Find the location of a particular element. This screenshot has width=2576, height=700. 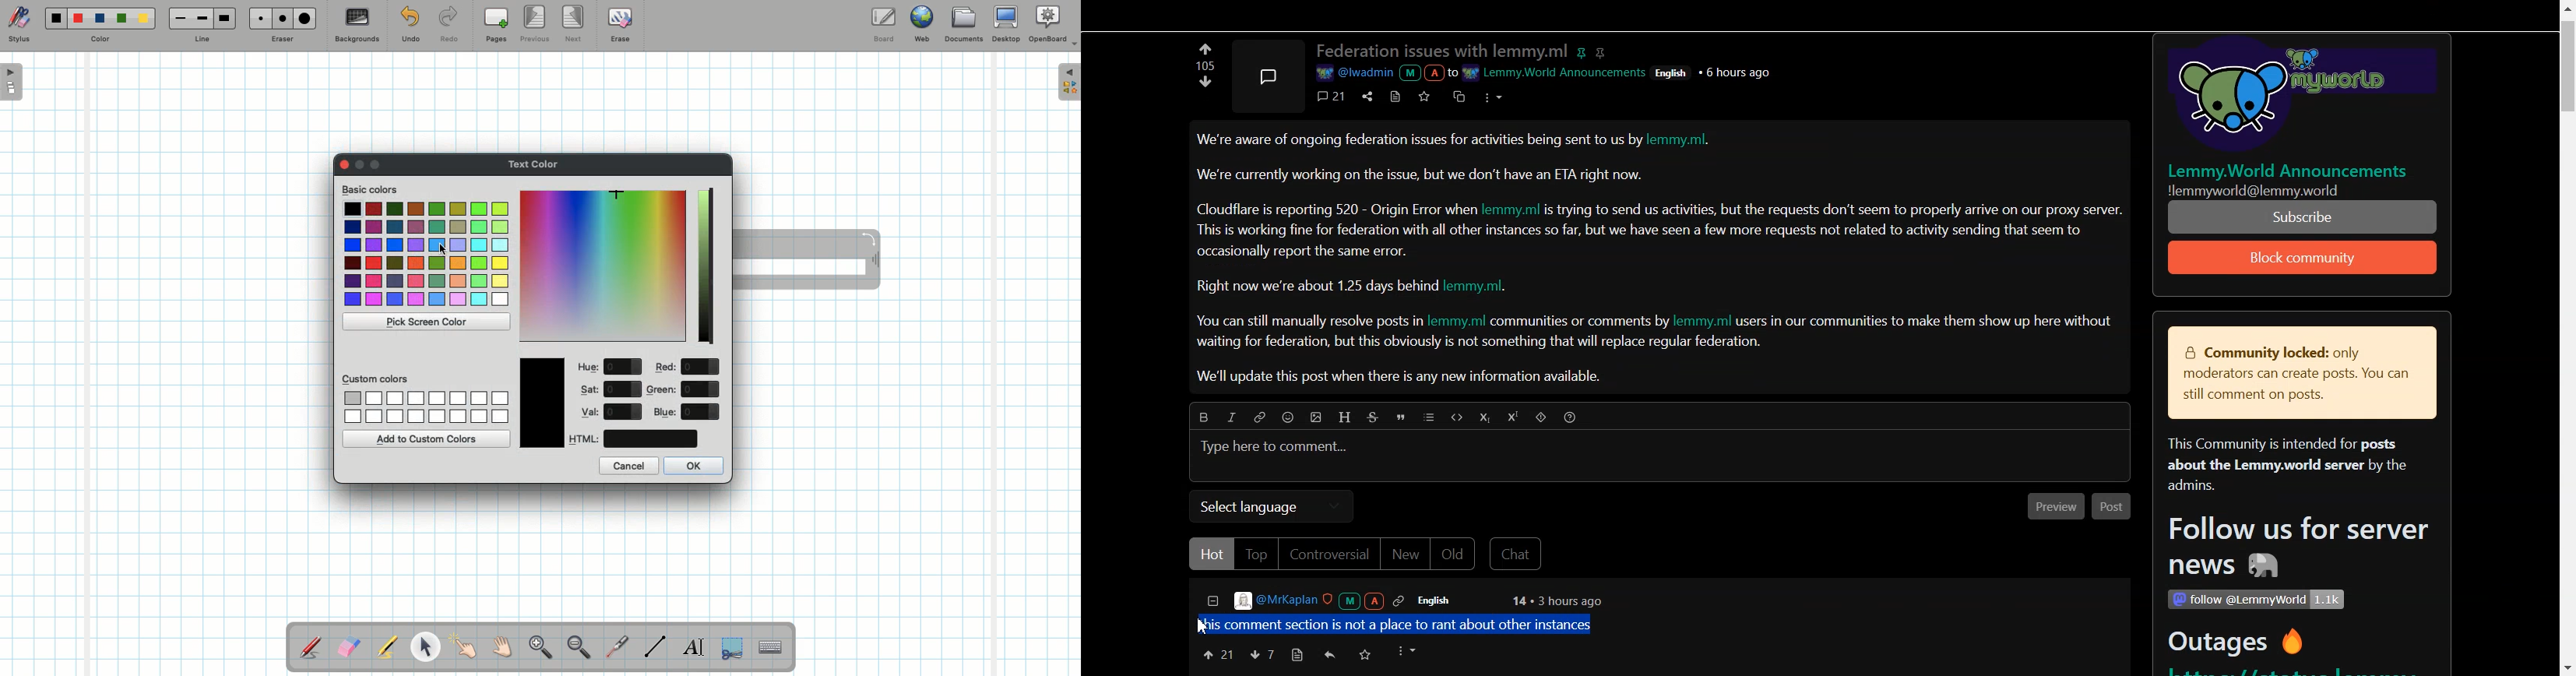

cross posts is located at coordinates (1460, 95).